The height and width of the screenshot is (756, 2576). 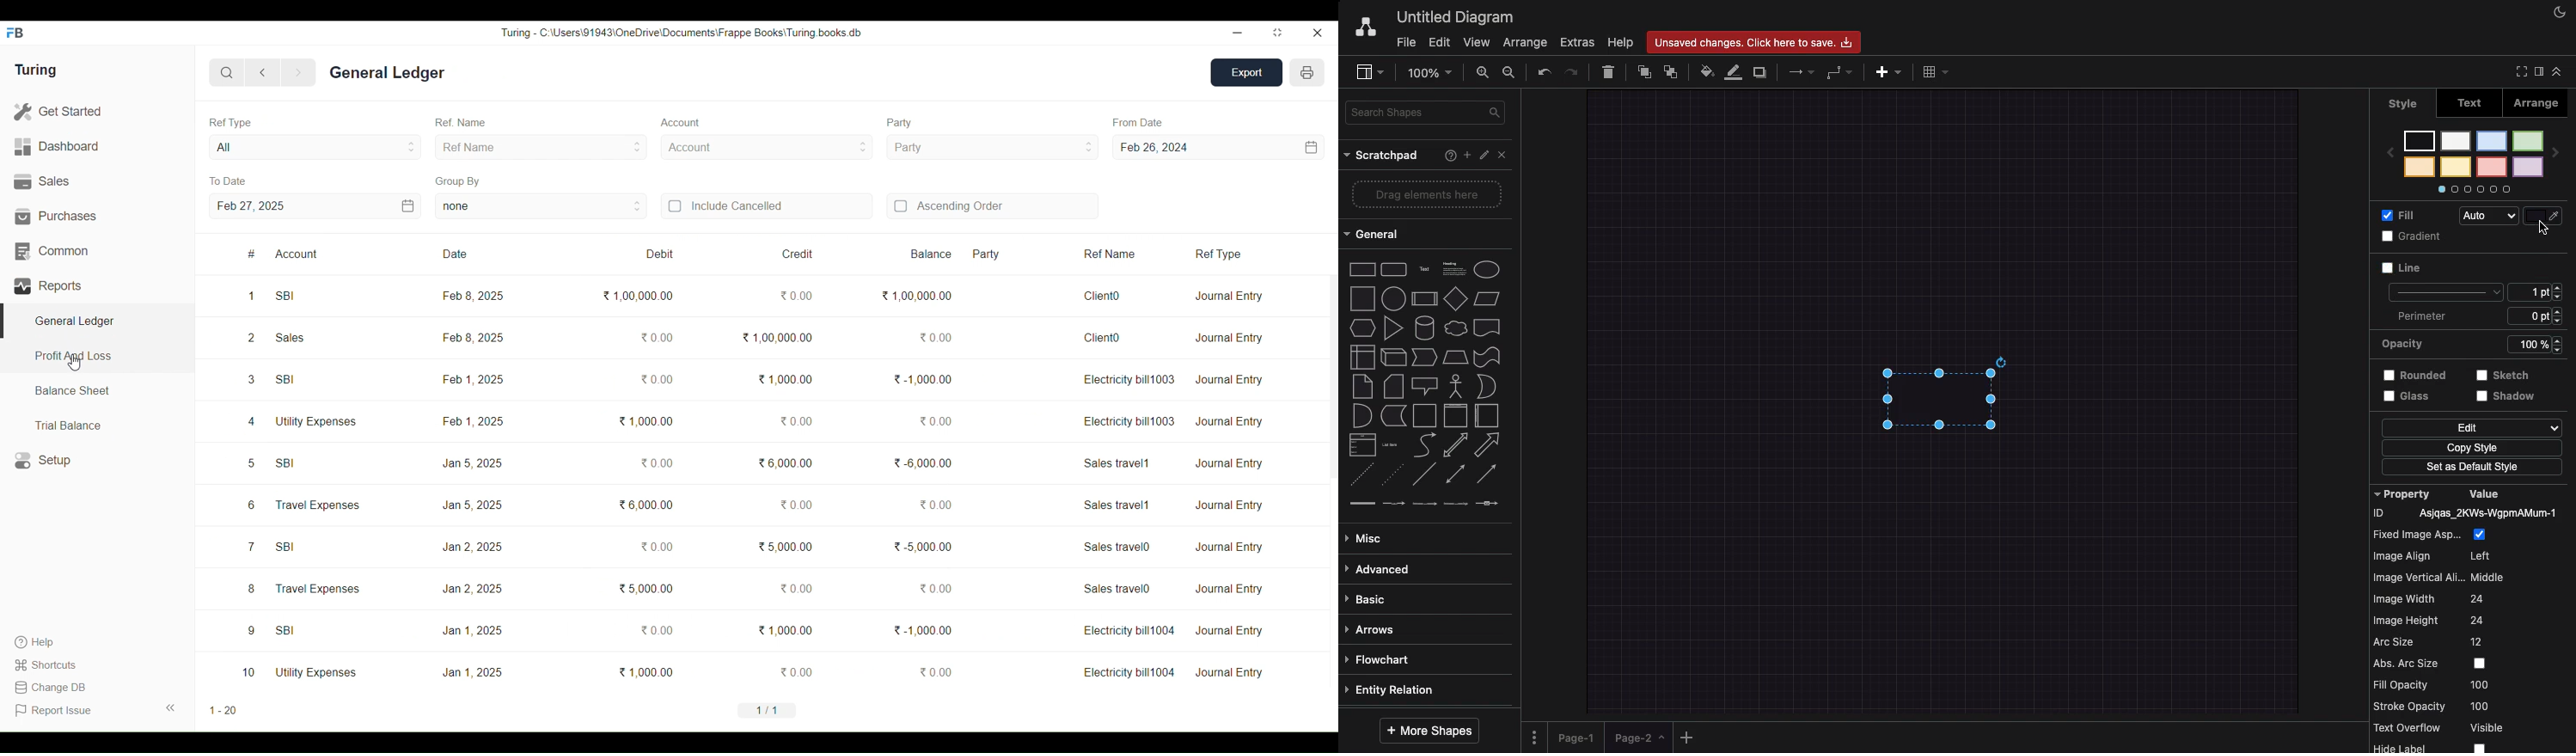 I want to click on page-2, so click(x=1641, y=738).